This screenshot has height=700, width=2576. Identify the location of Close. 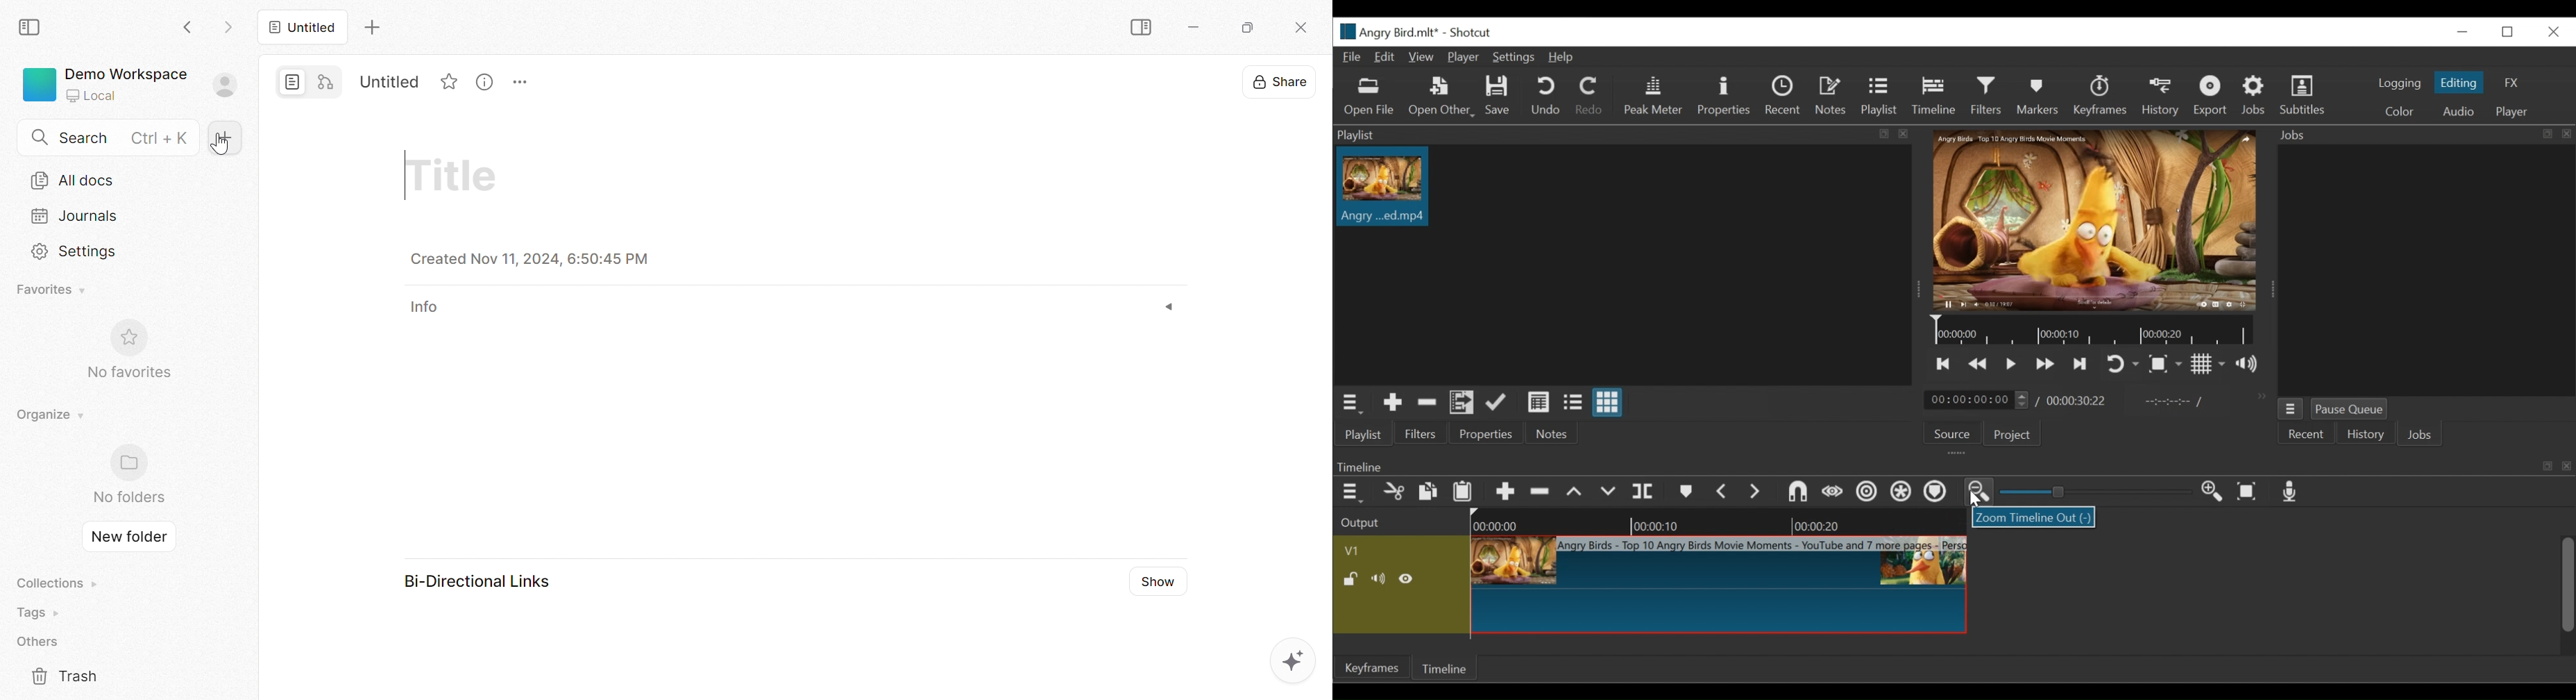
(1302, 28).